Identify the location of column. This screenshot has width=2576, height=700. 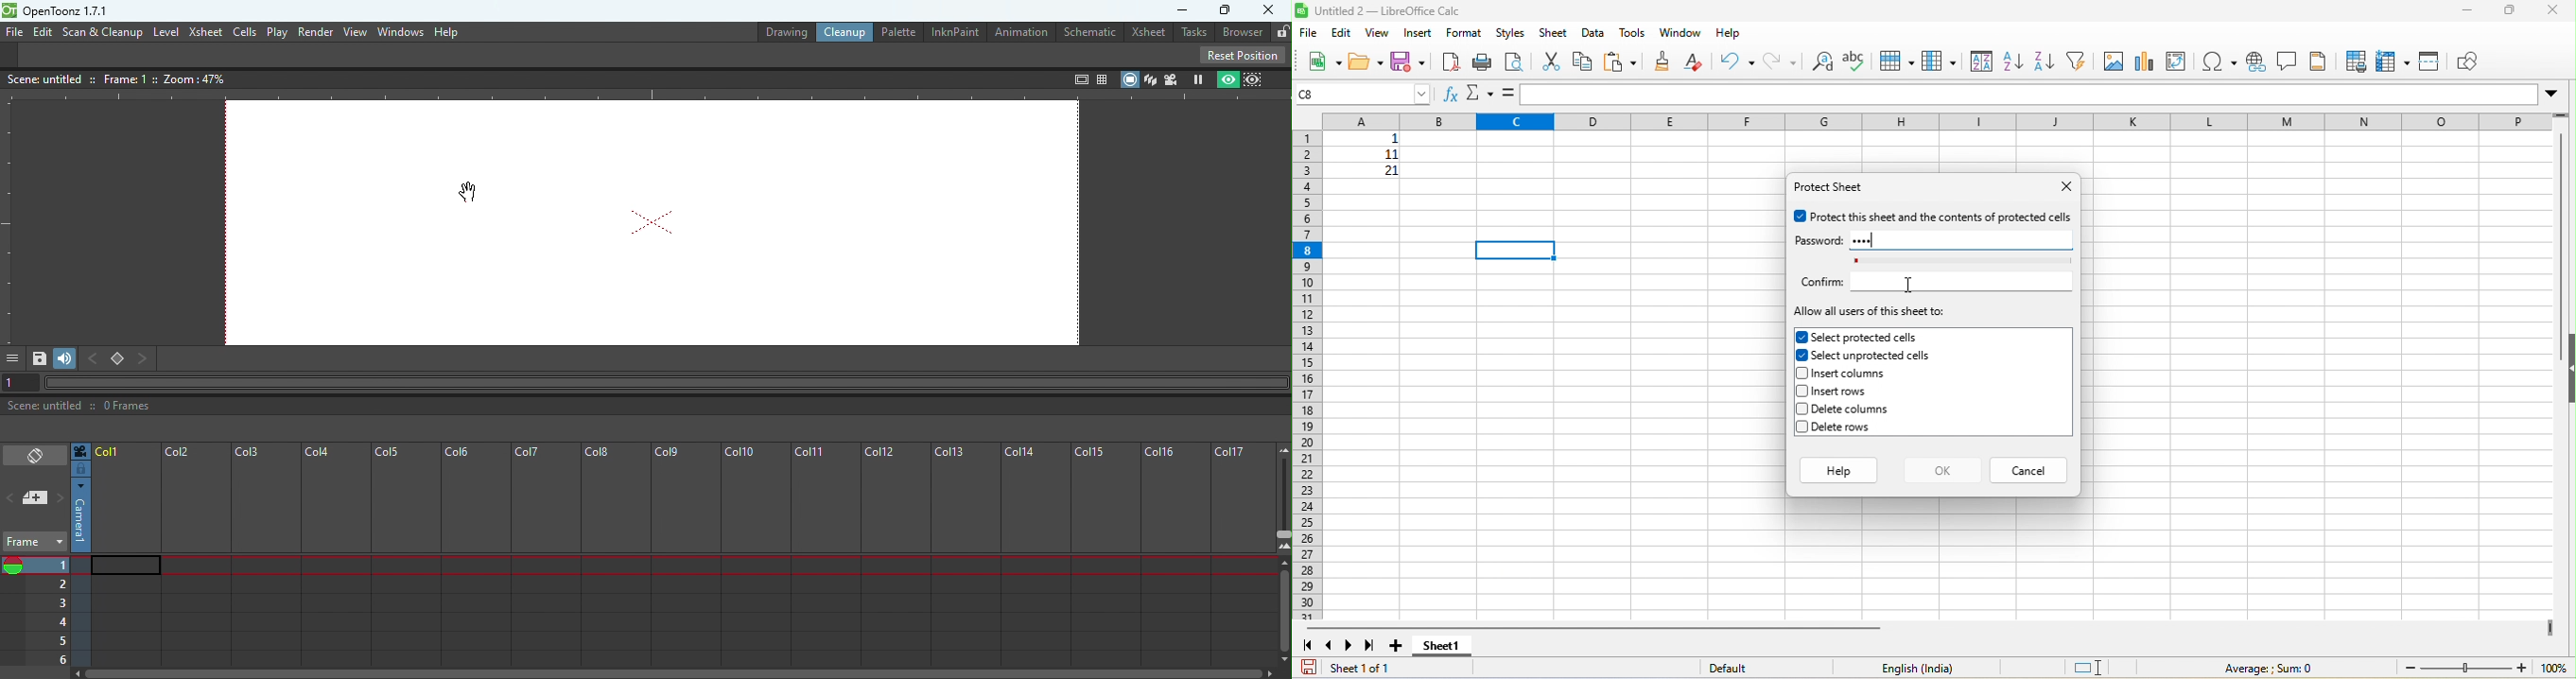
(1939, 60).